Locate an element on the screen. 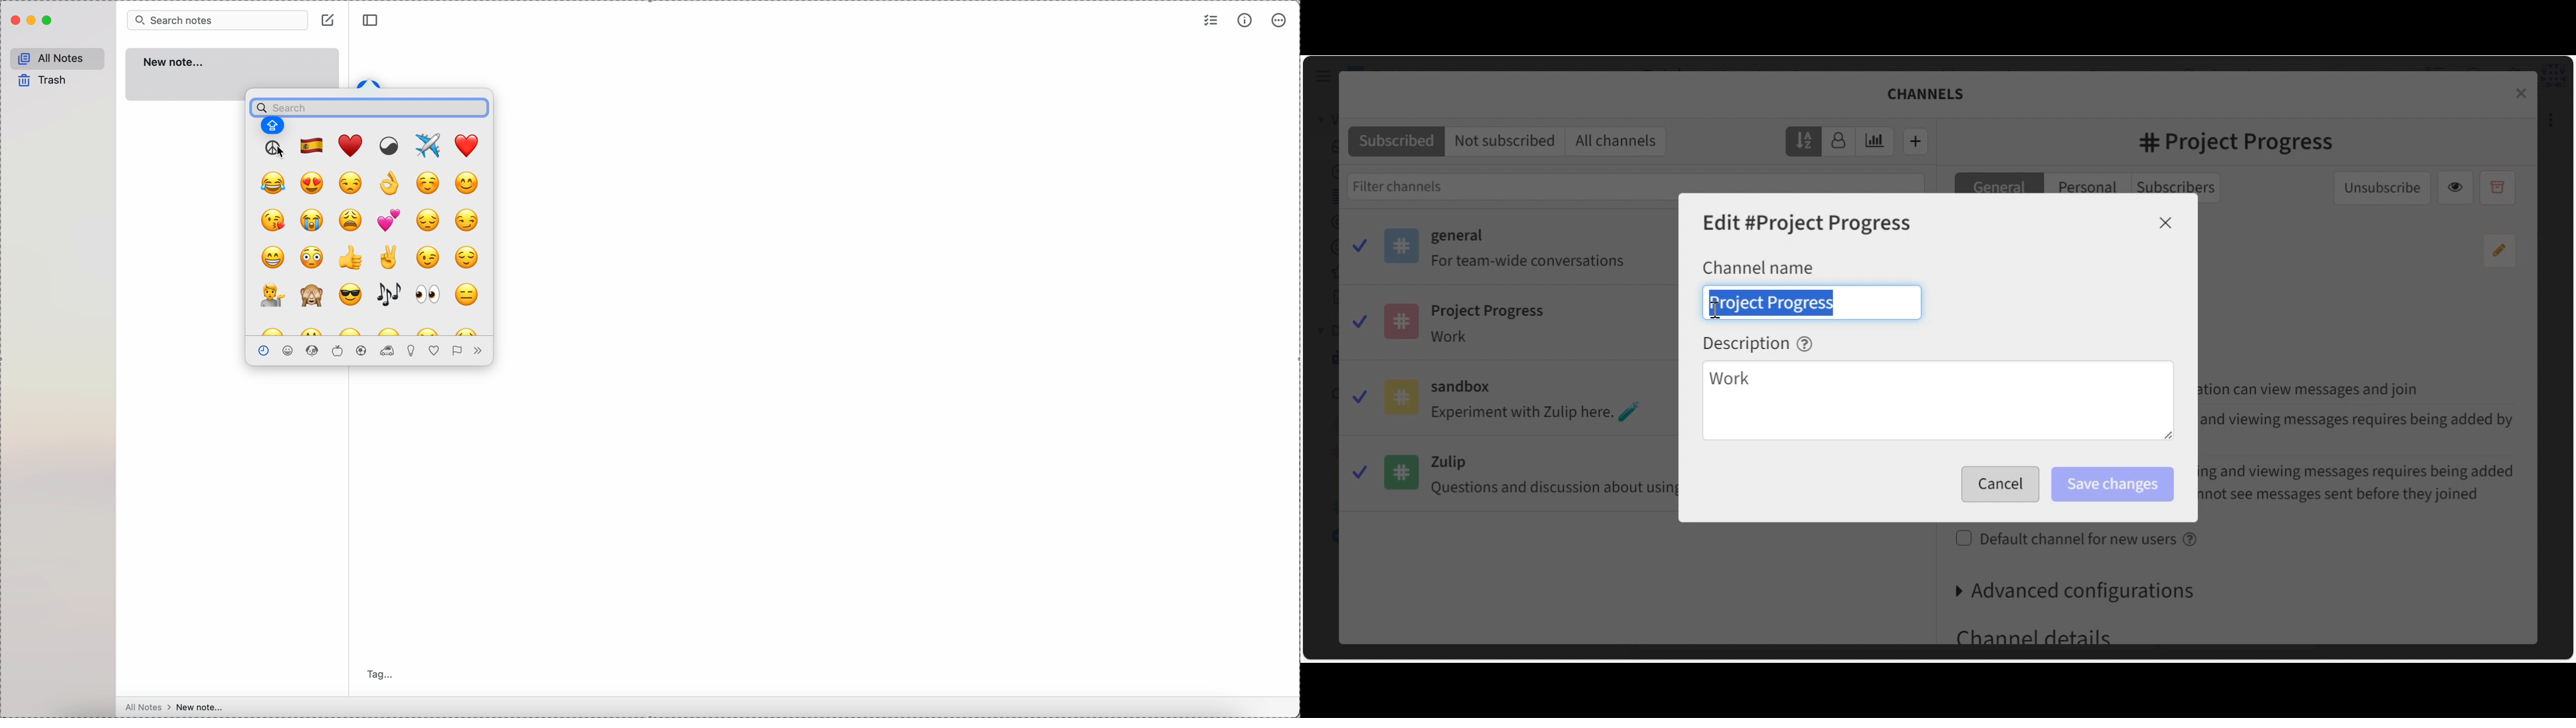  Description Field is located at coordinates (1937, 402).